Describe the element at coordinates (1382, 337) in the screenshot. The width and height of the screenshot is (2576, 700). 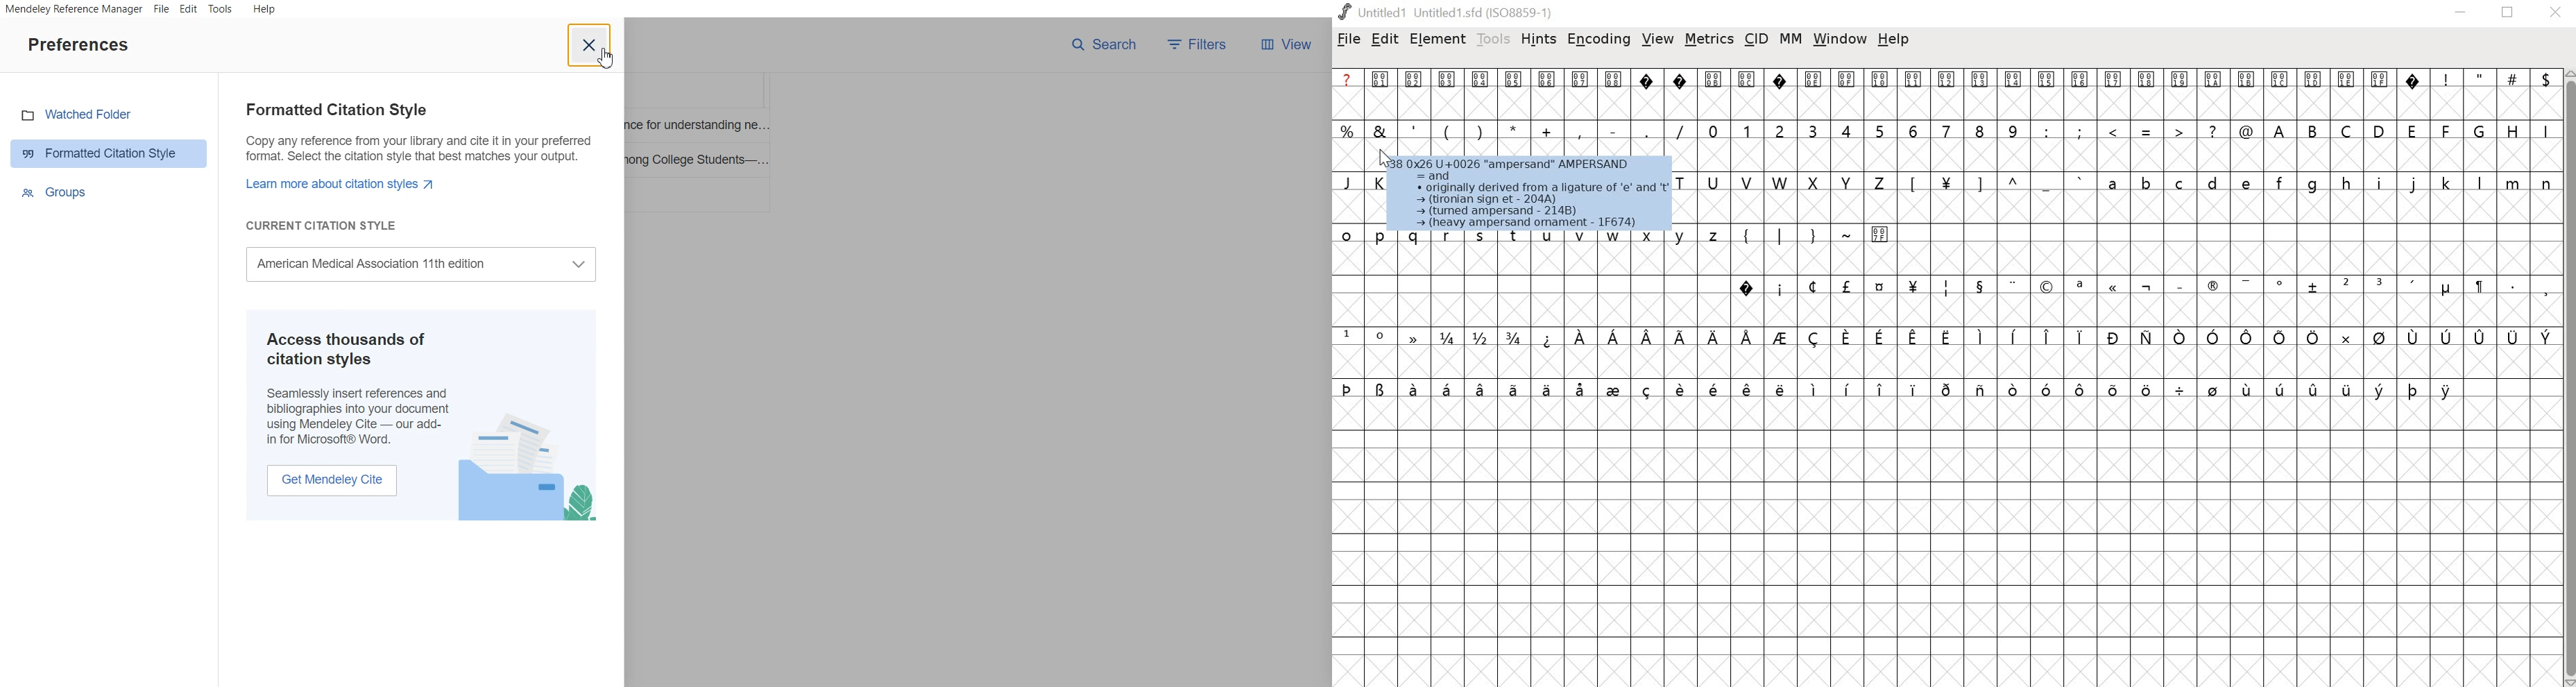
I see `0` at that location.